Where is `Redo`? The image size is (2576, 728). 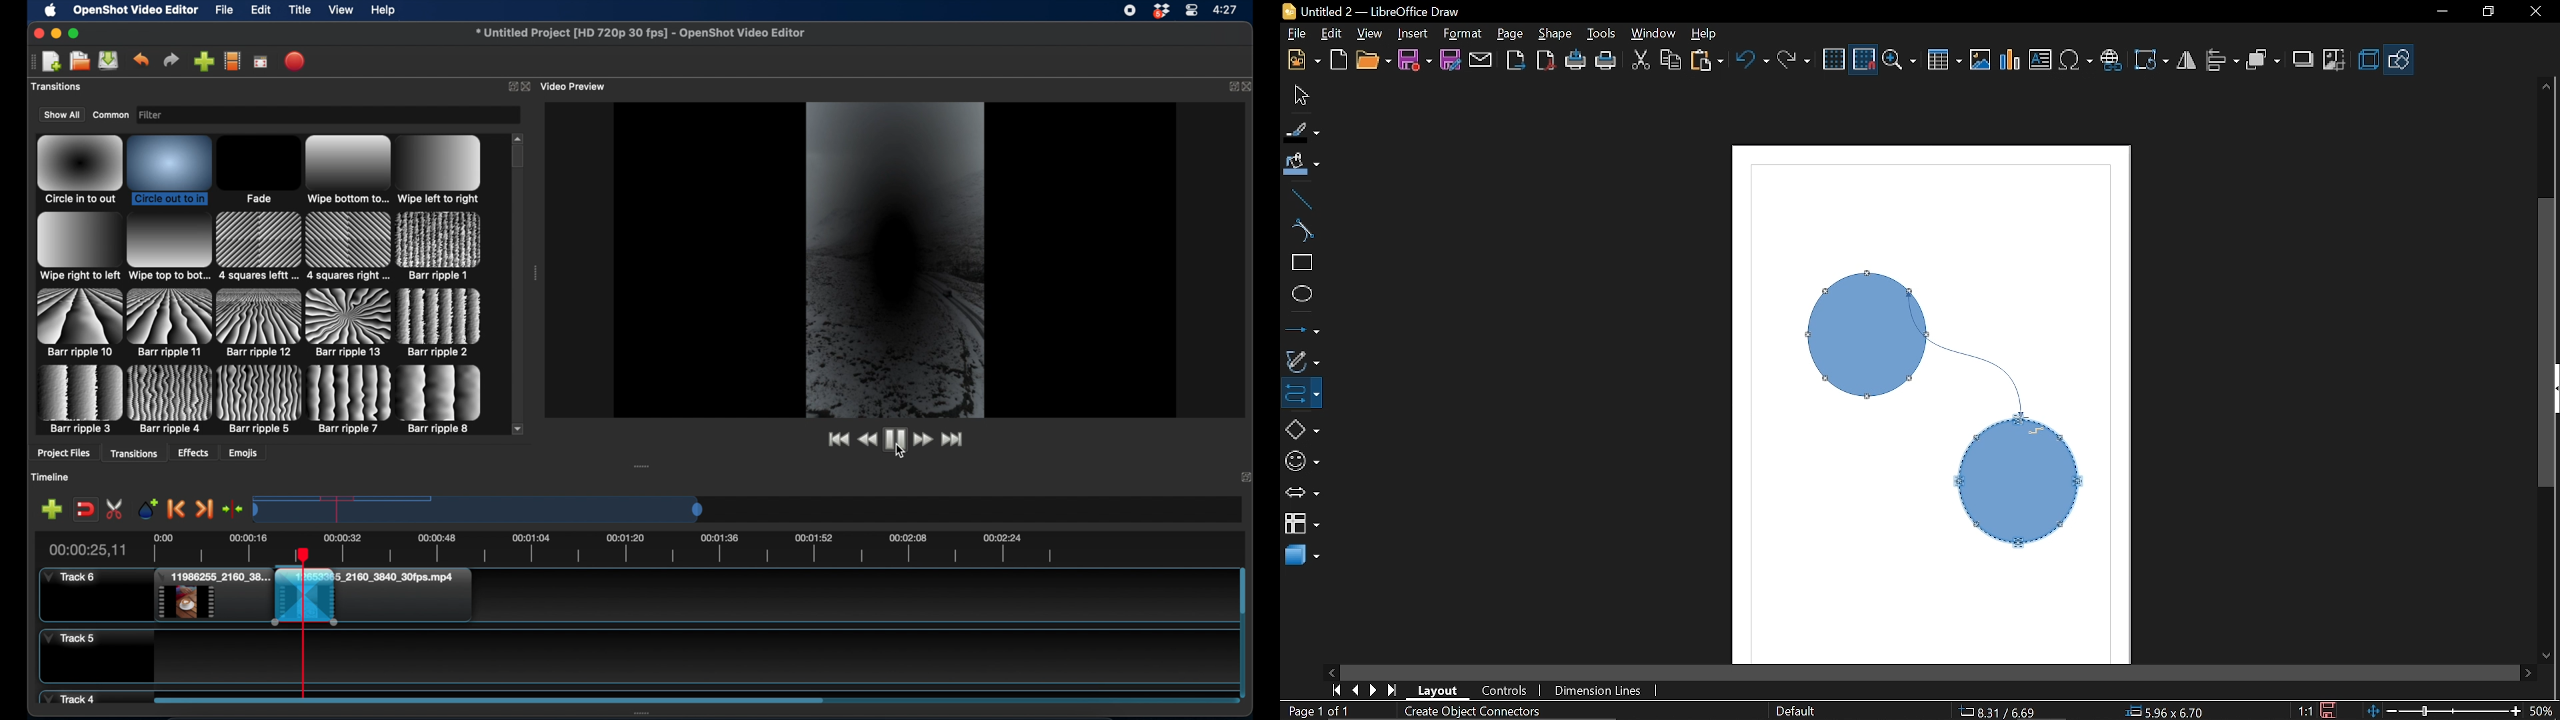 Redo is located at coordinates (1794, 57).